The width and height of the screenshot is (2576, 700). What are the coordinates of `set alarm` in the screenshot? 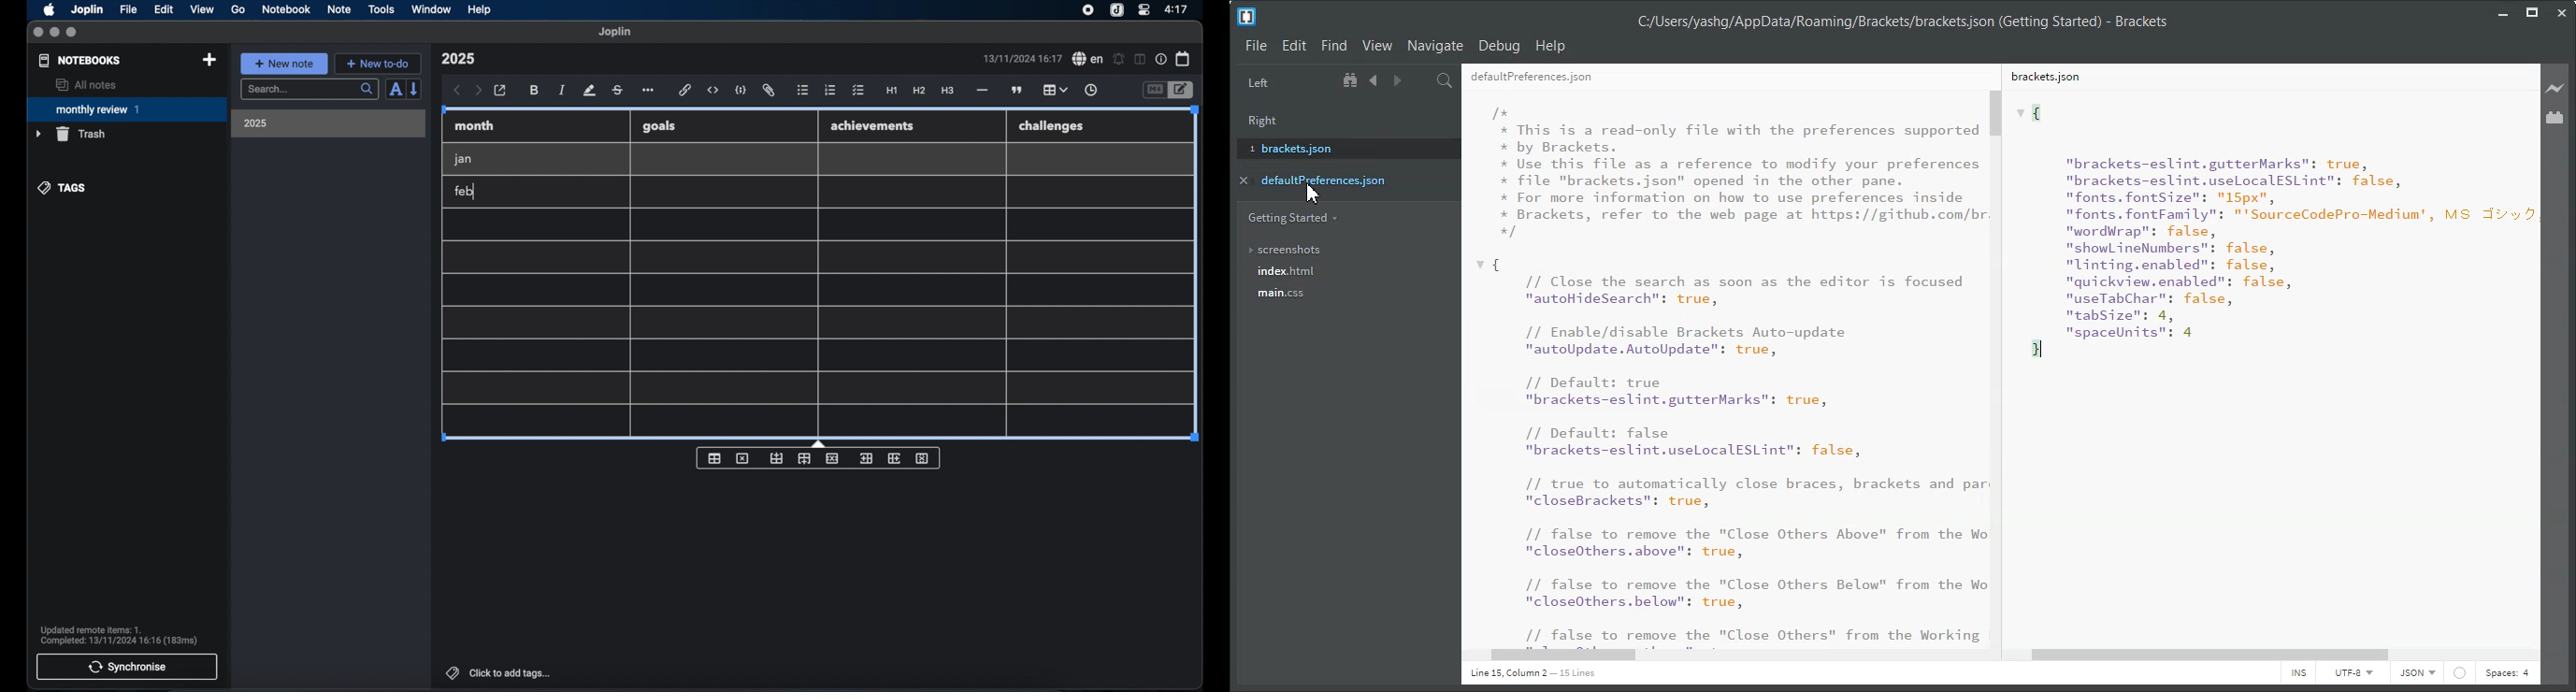 It's located at (1119, 60).